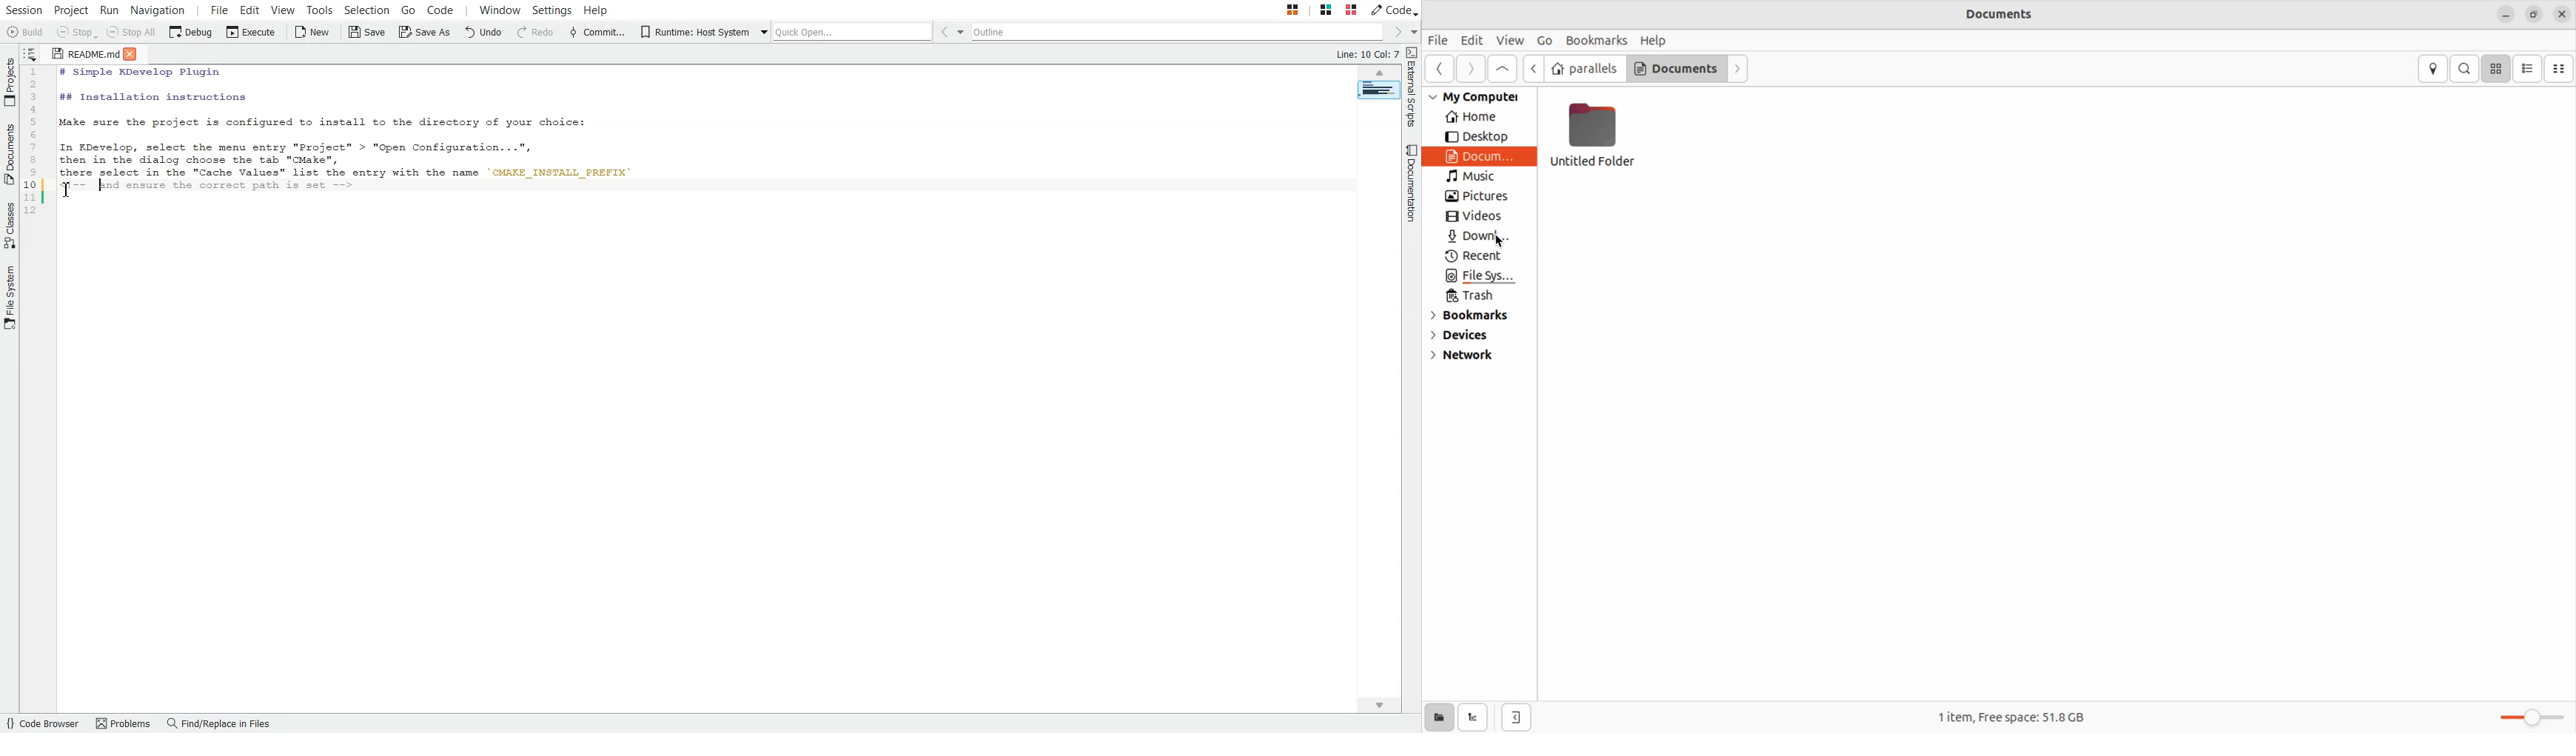 This screenshot has height=756, width=2576. Describe the element at coordinates (2025, 716) in the screenshot. I see `1 item free space 51.8Gb` at that location.